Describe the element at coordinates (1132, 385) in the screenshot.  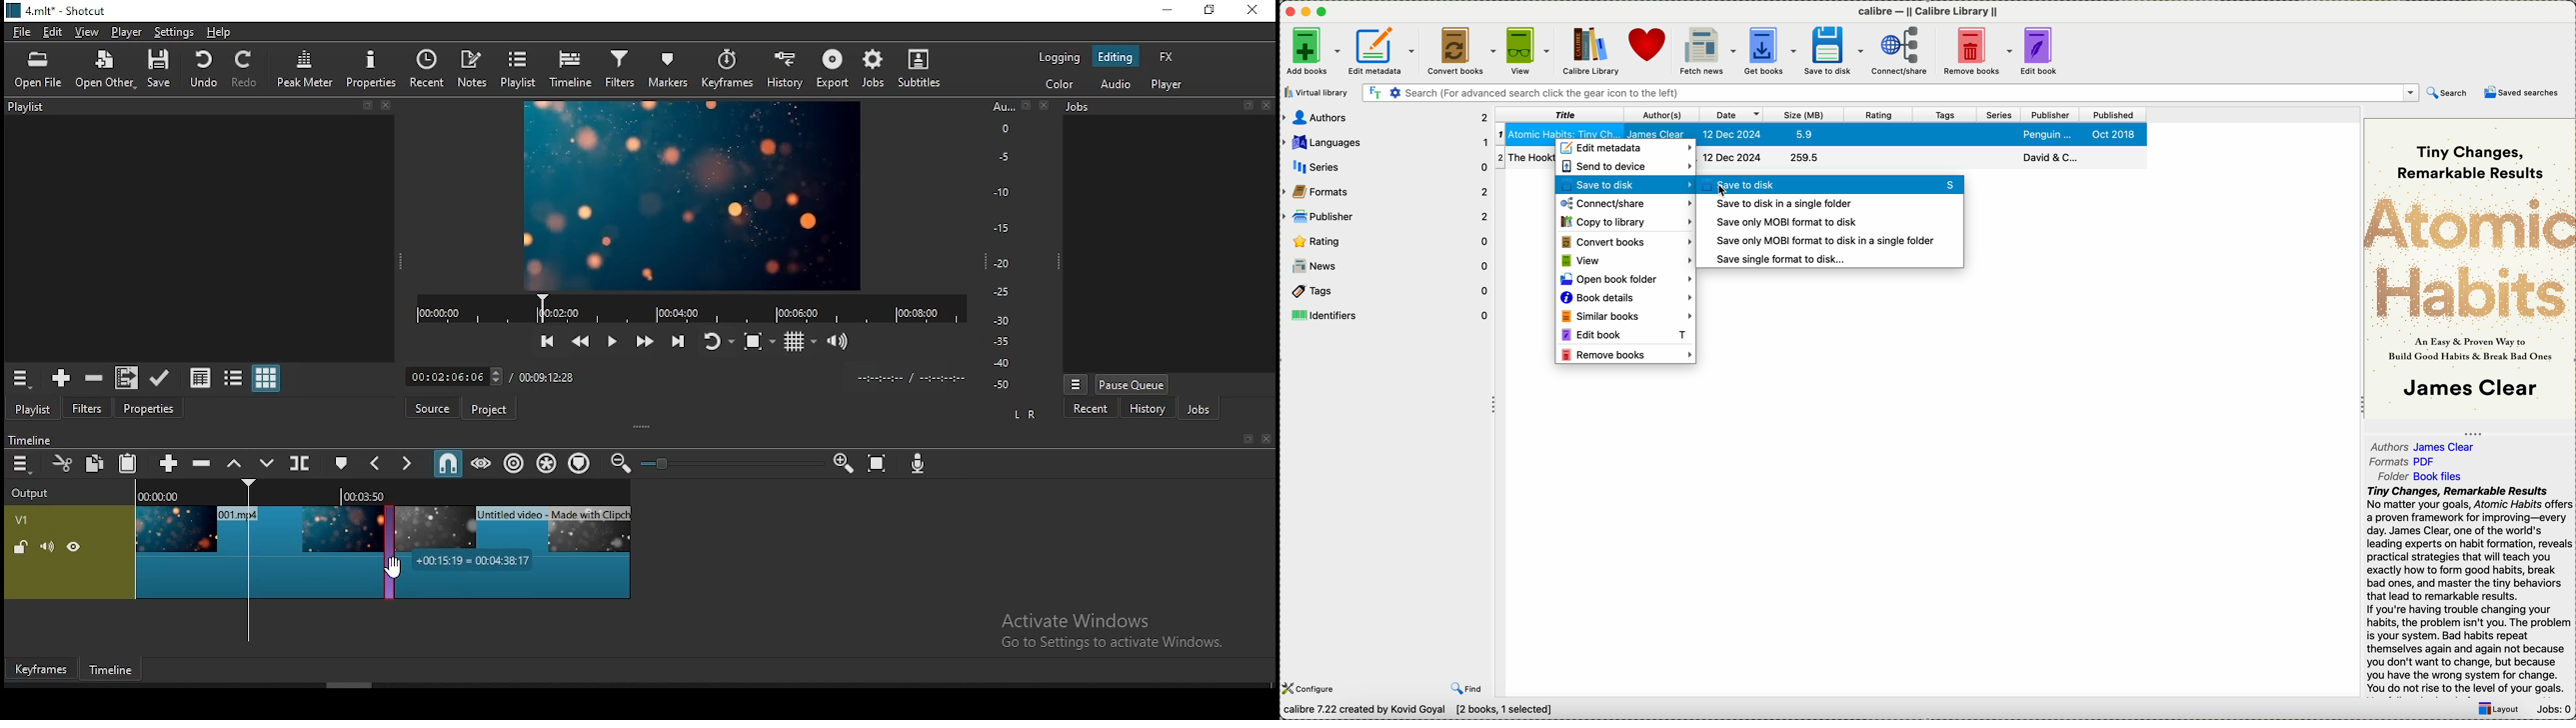
I see `pause queue` at that location.